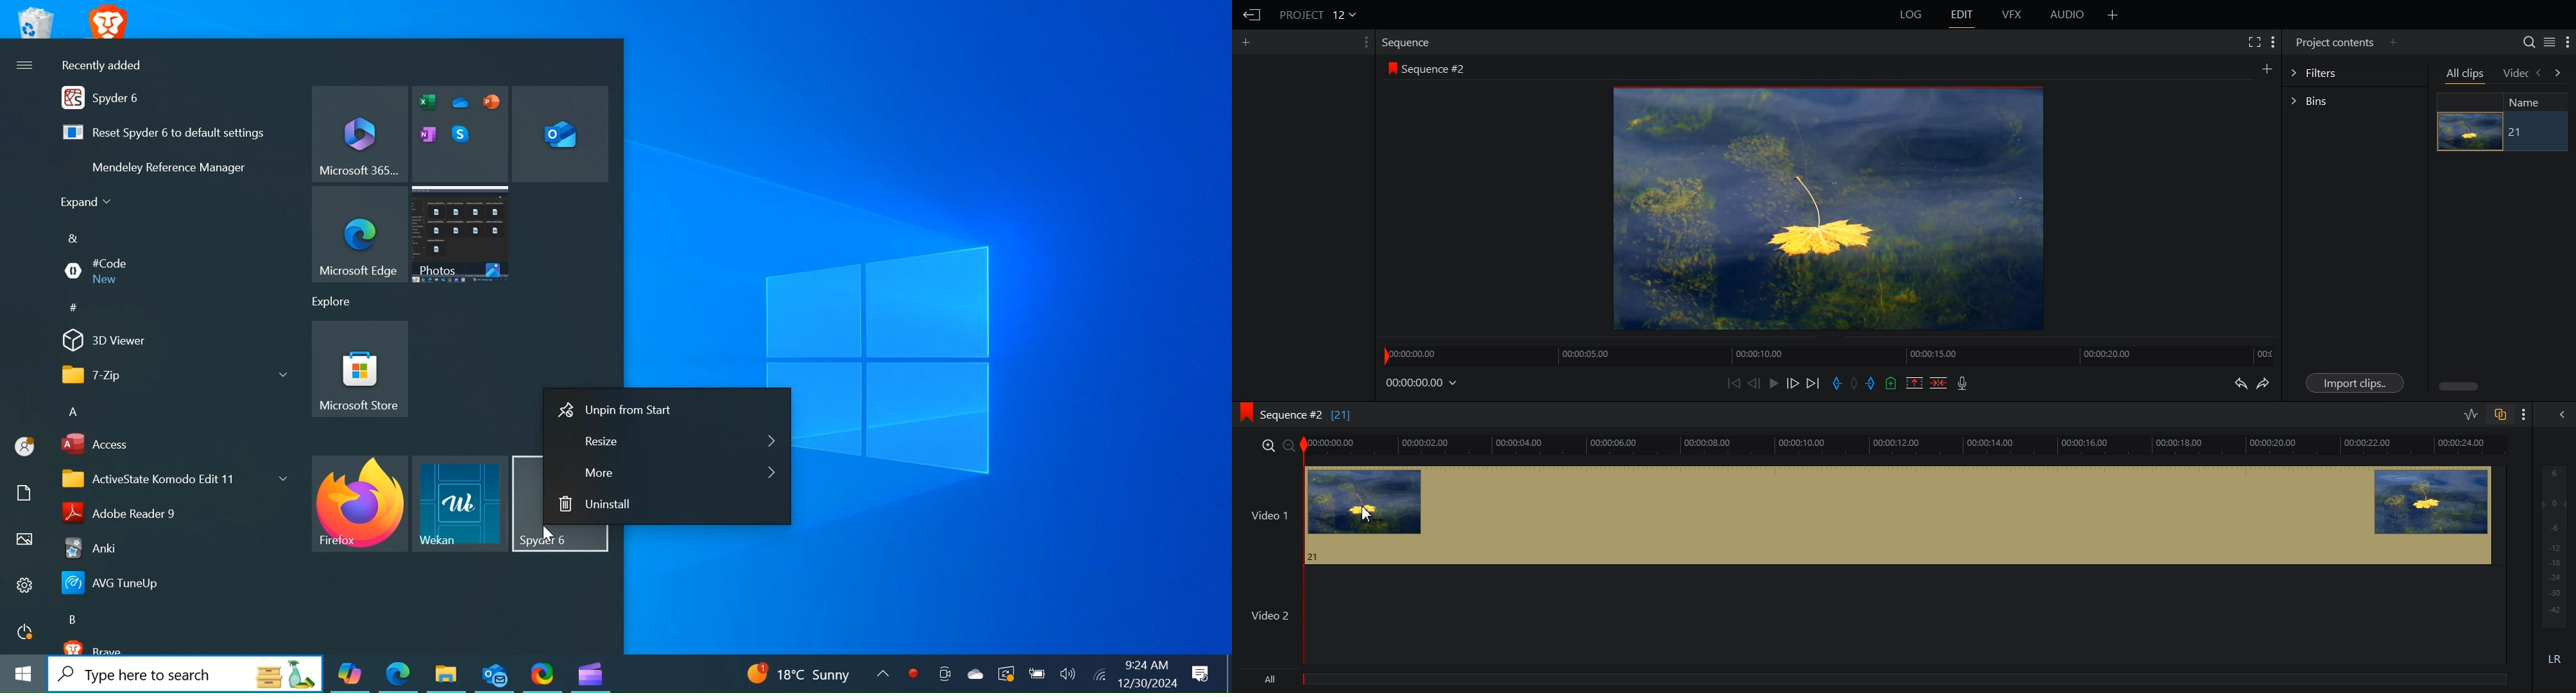 This screenshot has width=2576, height=700. What do you see at coordinates (495, 674) in the screenshot?
I see `Outlook` at bounding box center [495, 674].